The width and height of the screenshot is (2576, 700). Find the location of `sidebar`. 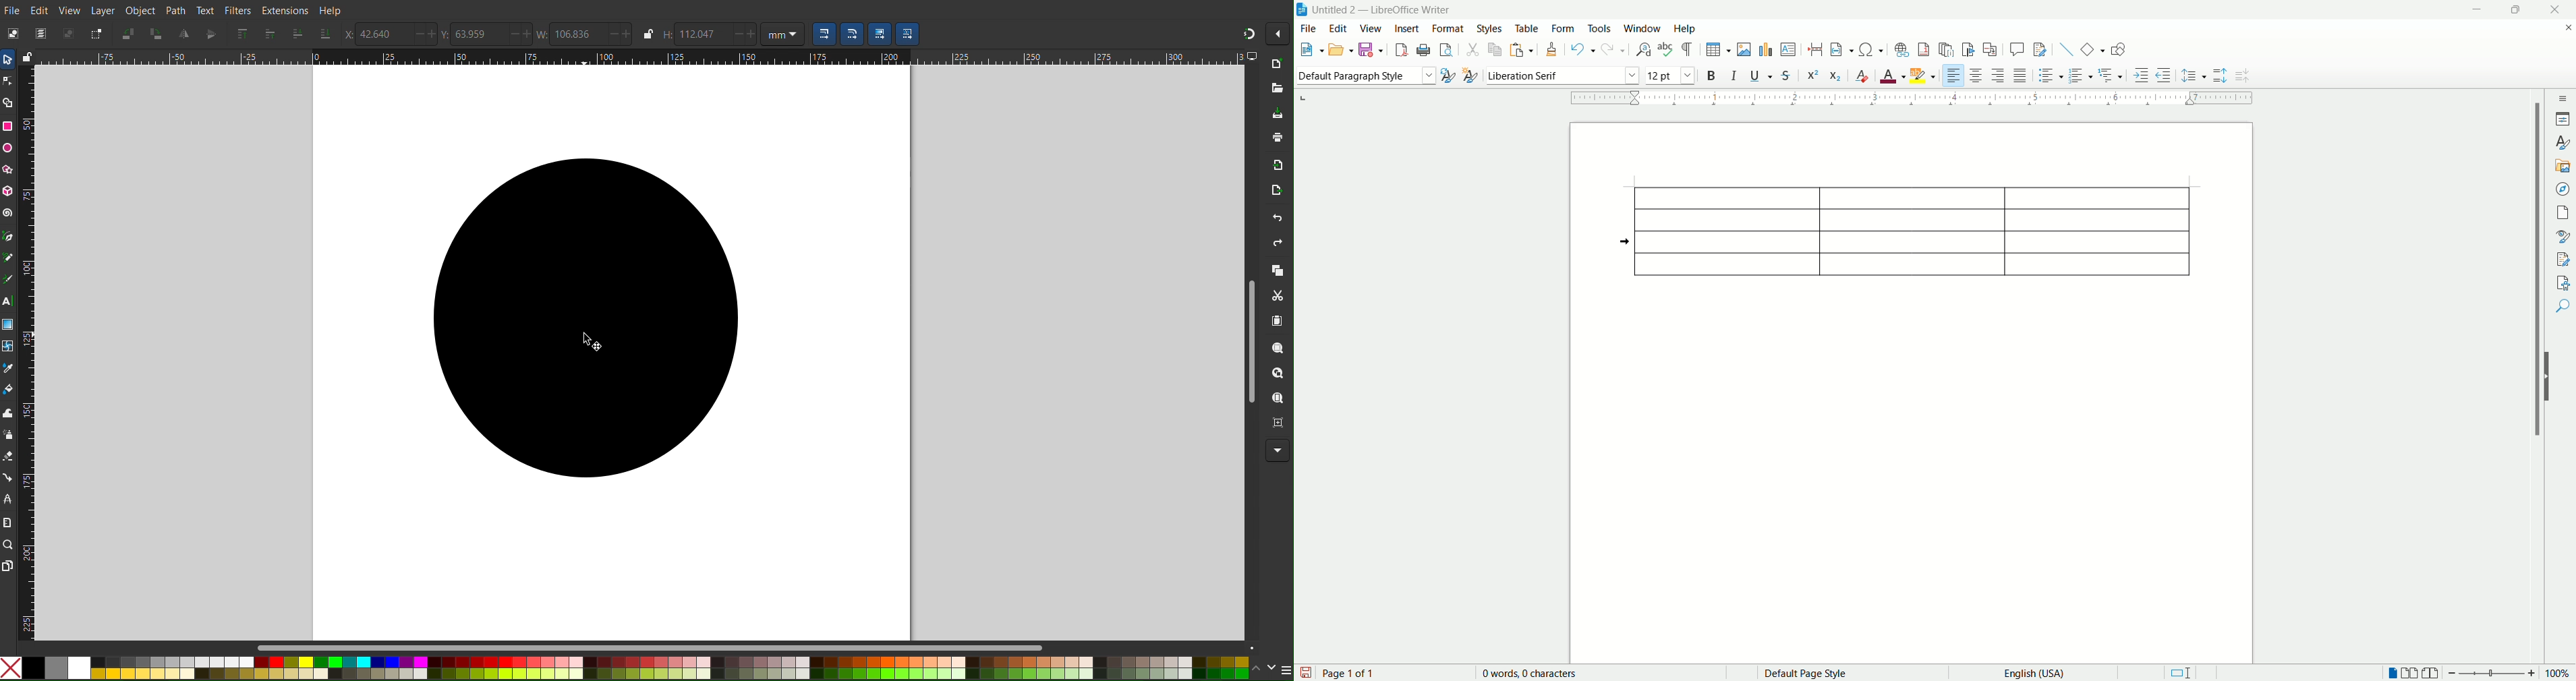

sidebar is located at coordinates (2563, 99).